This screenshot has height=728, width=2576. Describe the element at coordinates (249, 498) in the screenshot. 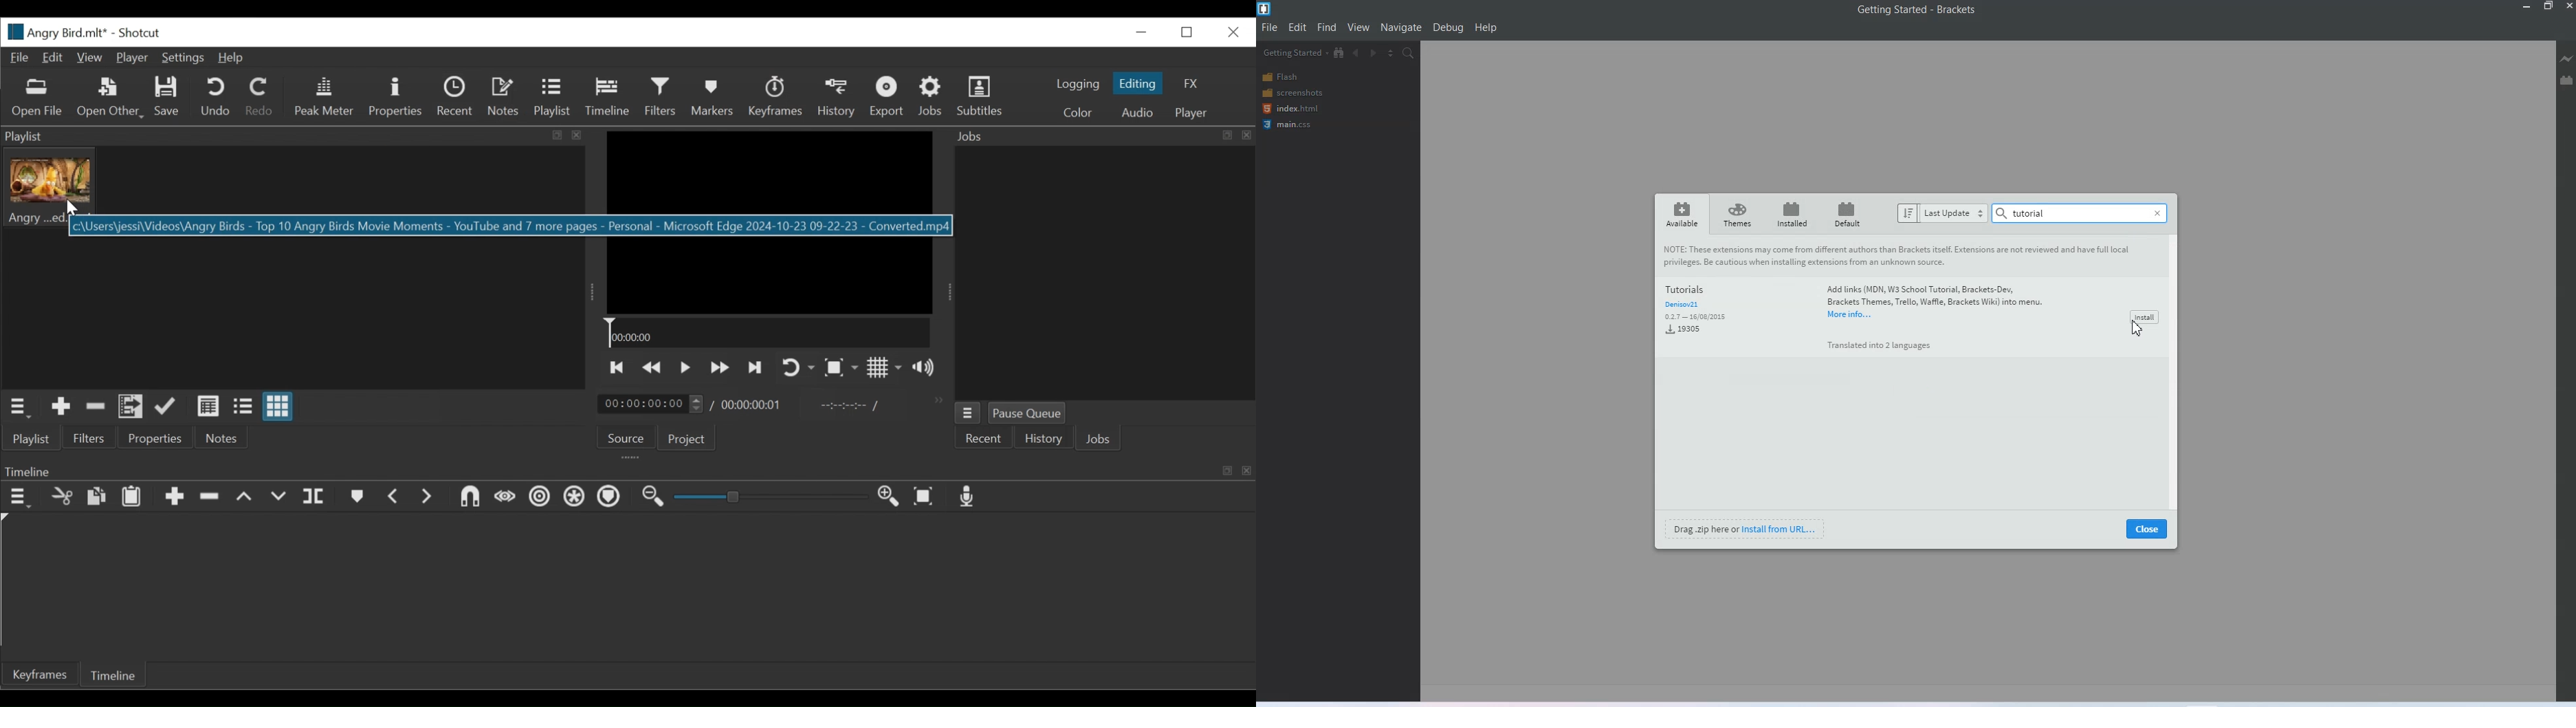

I see `up` at that location.